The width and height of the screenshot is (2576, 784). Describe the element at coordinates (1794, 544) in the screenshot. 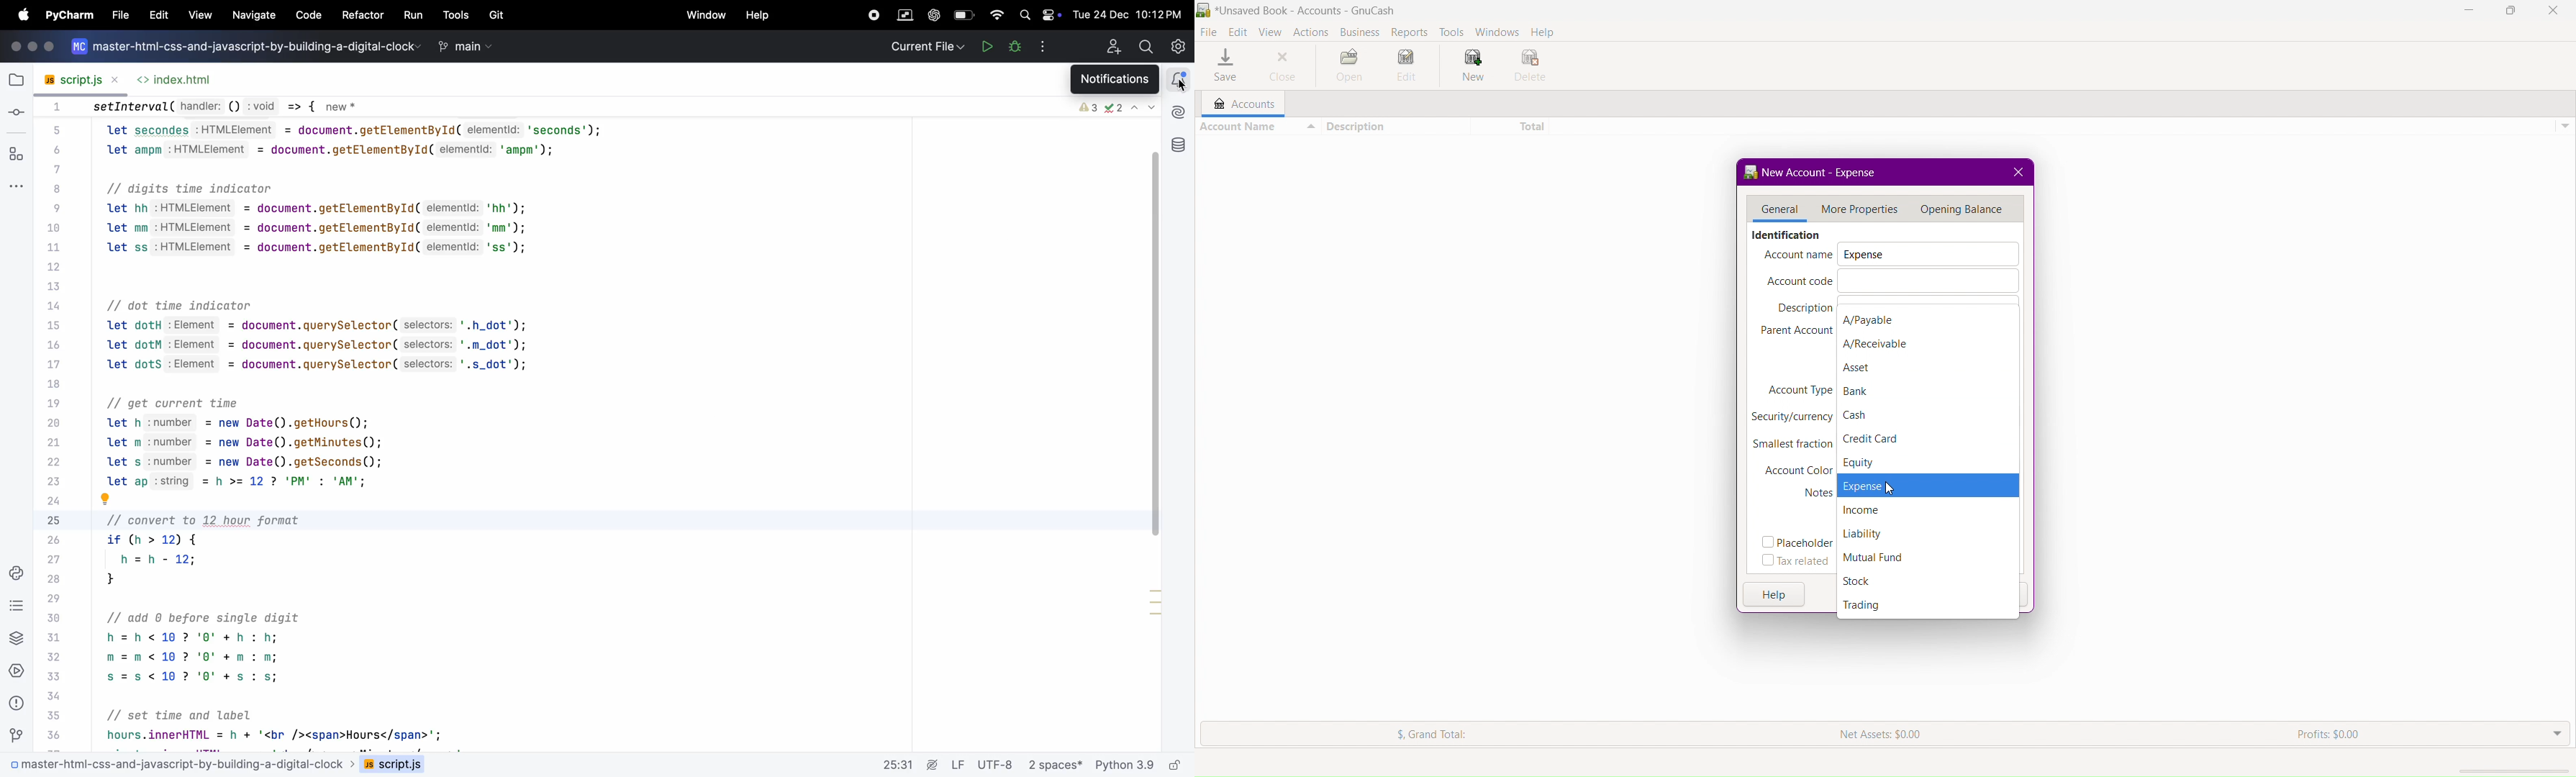

I see `Placeholder` at that location.